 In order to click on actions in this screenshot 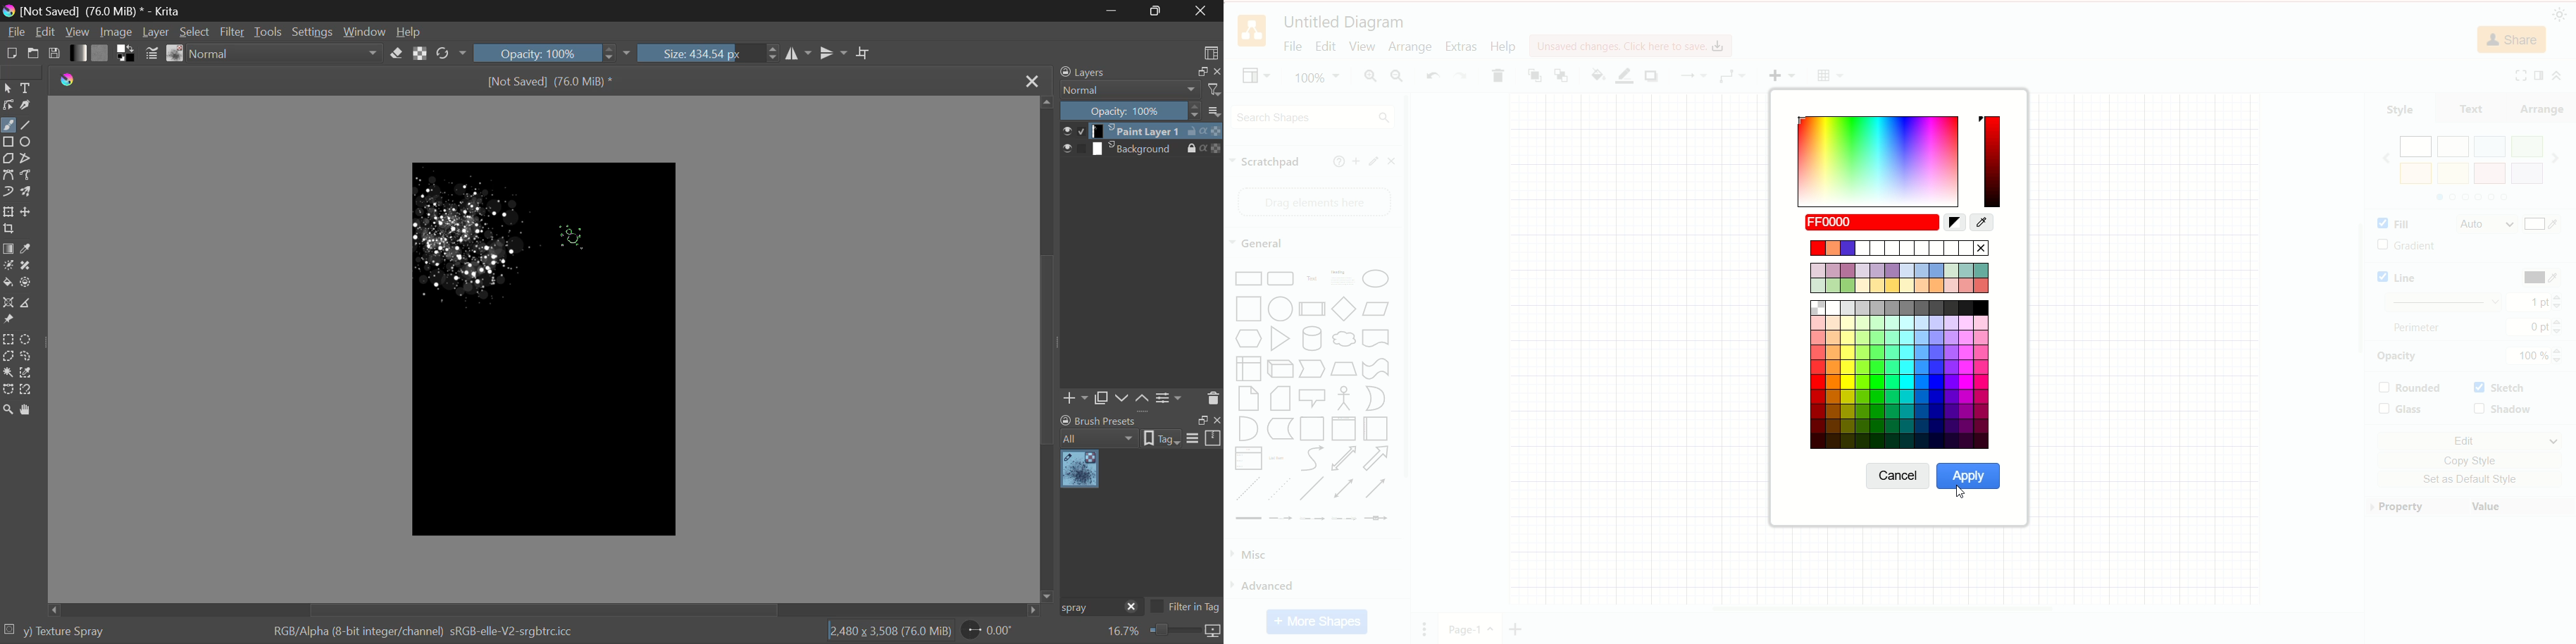, I will do `click(1205, 131)`.